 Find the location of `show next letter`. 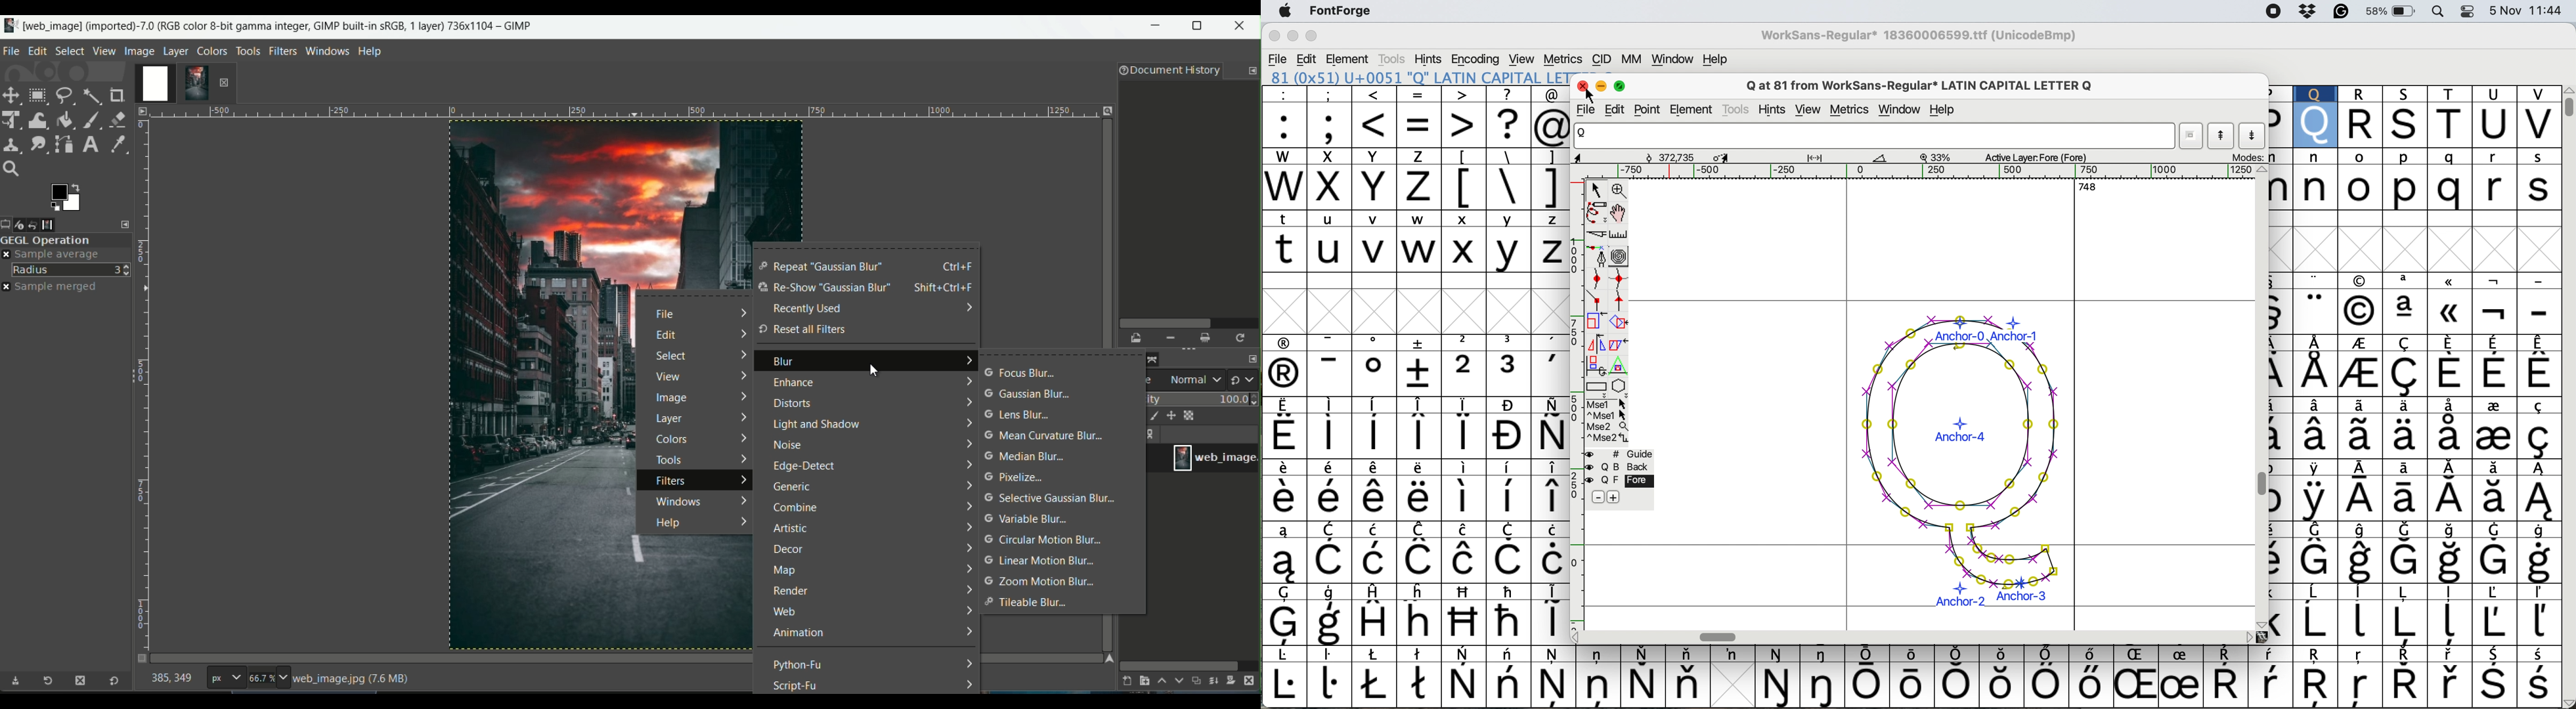

show next letter is located at coordinates (2254, 137).